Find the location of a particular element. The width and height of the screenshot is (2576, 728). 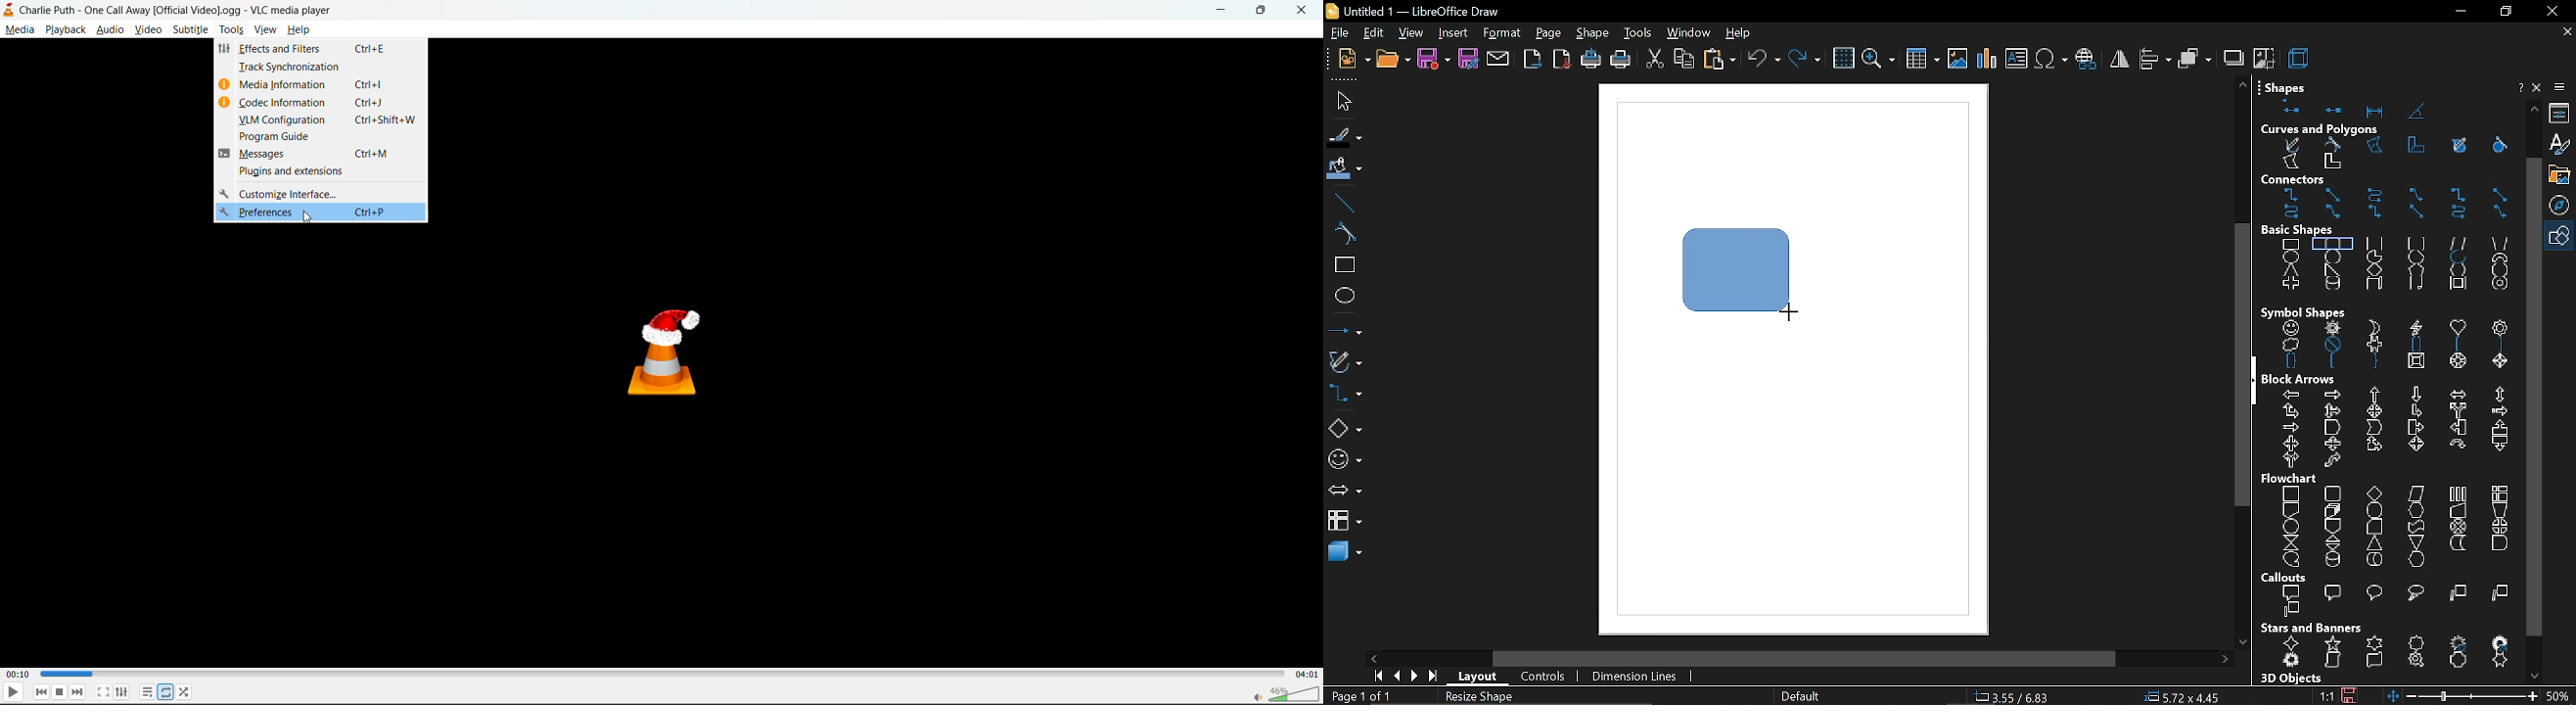

symbol shapes is located at coordinates (1345, 460).